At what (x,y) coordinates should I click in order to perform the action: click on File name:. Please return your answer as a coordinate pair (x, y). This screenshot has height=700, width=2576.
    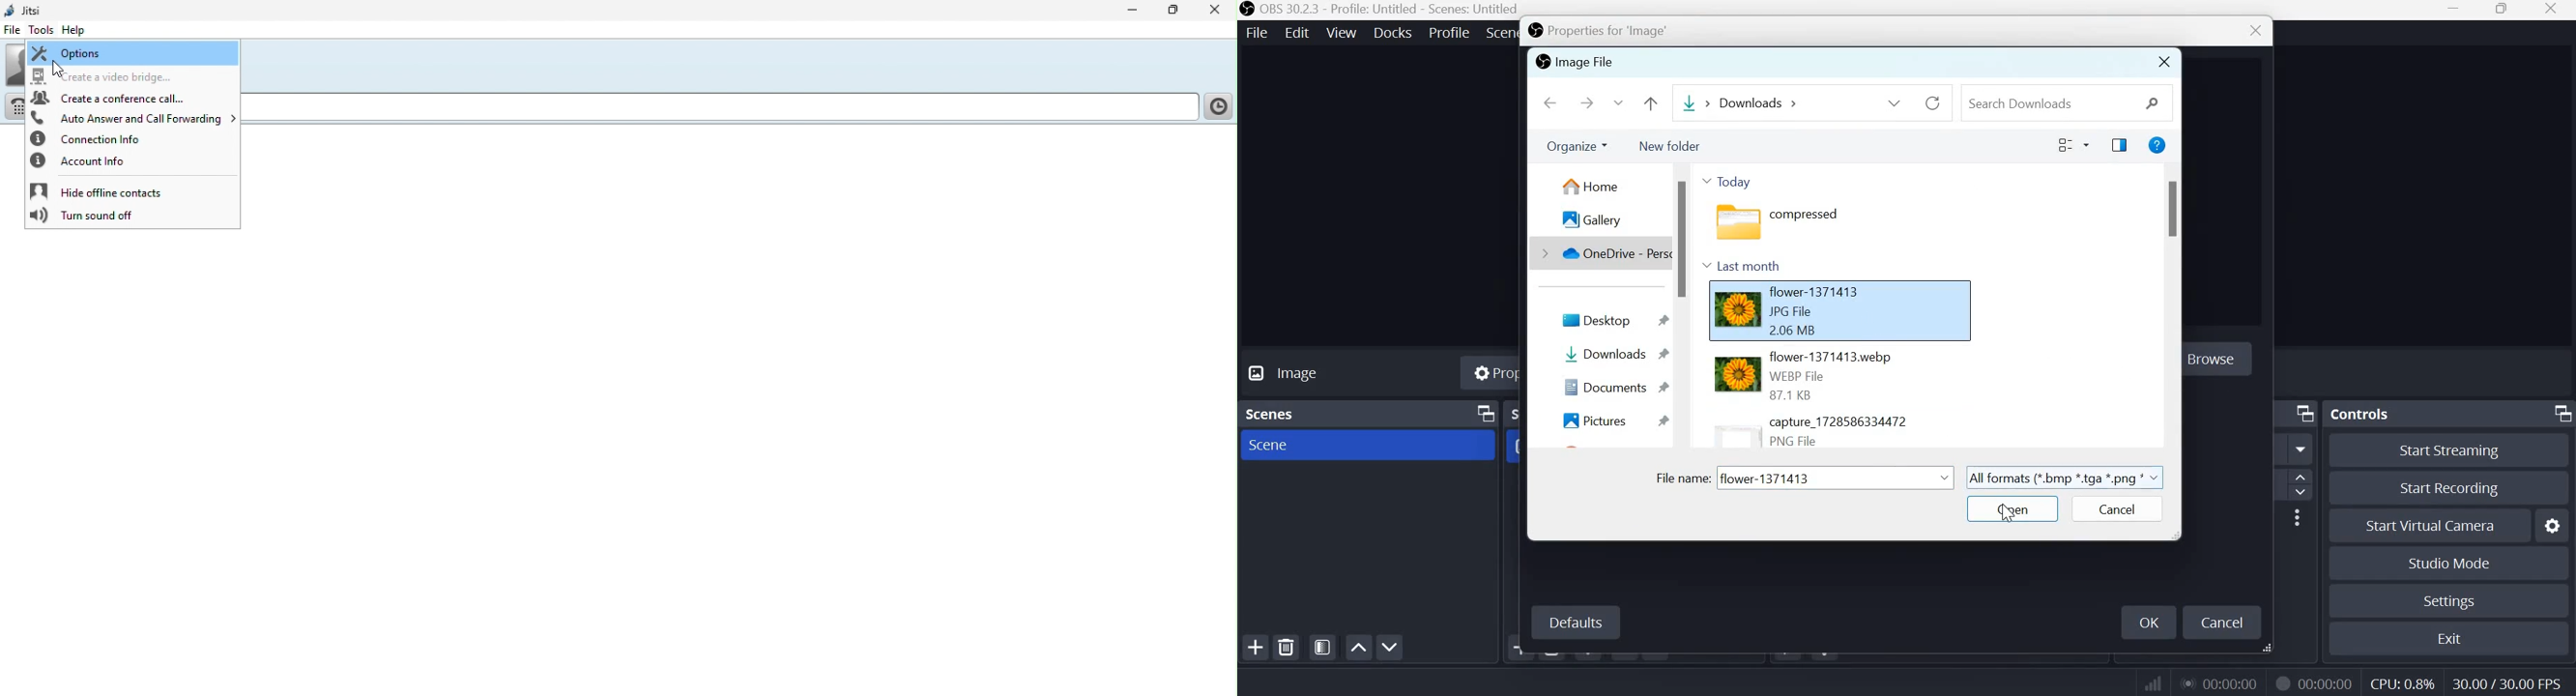
    Looking at the image, I should click on (1679, 480).